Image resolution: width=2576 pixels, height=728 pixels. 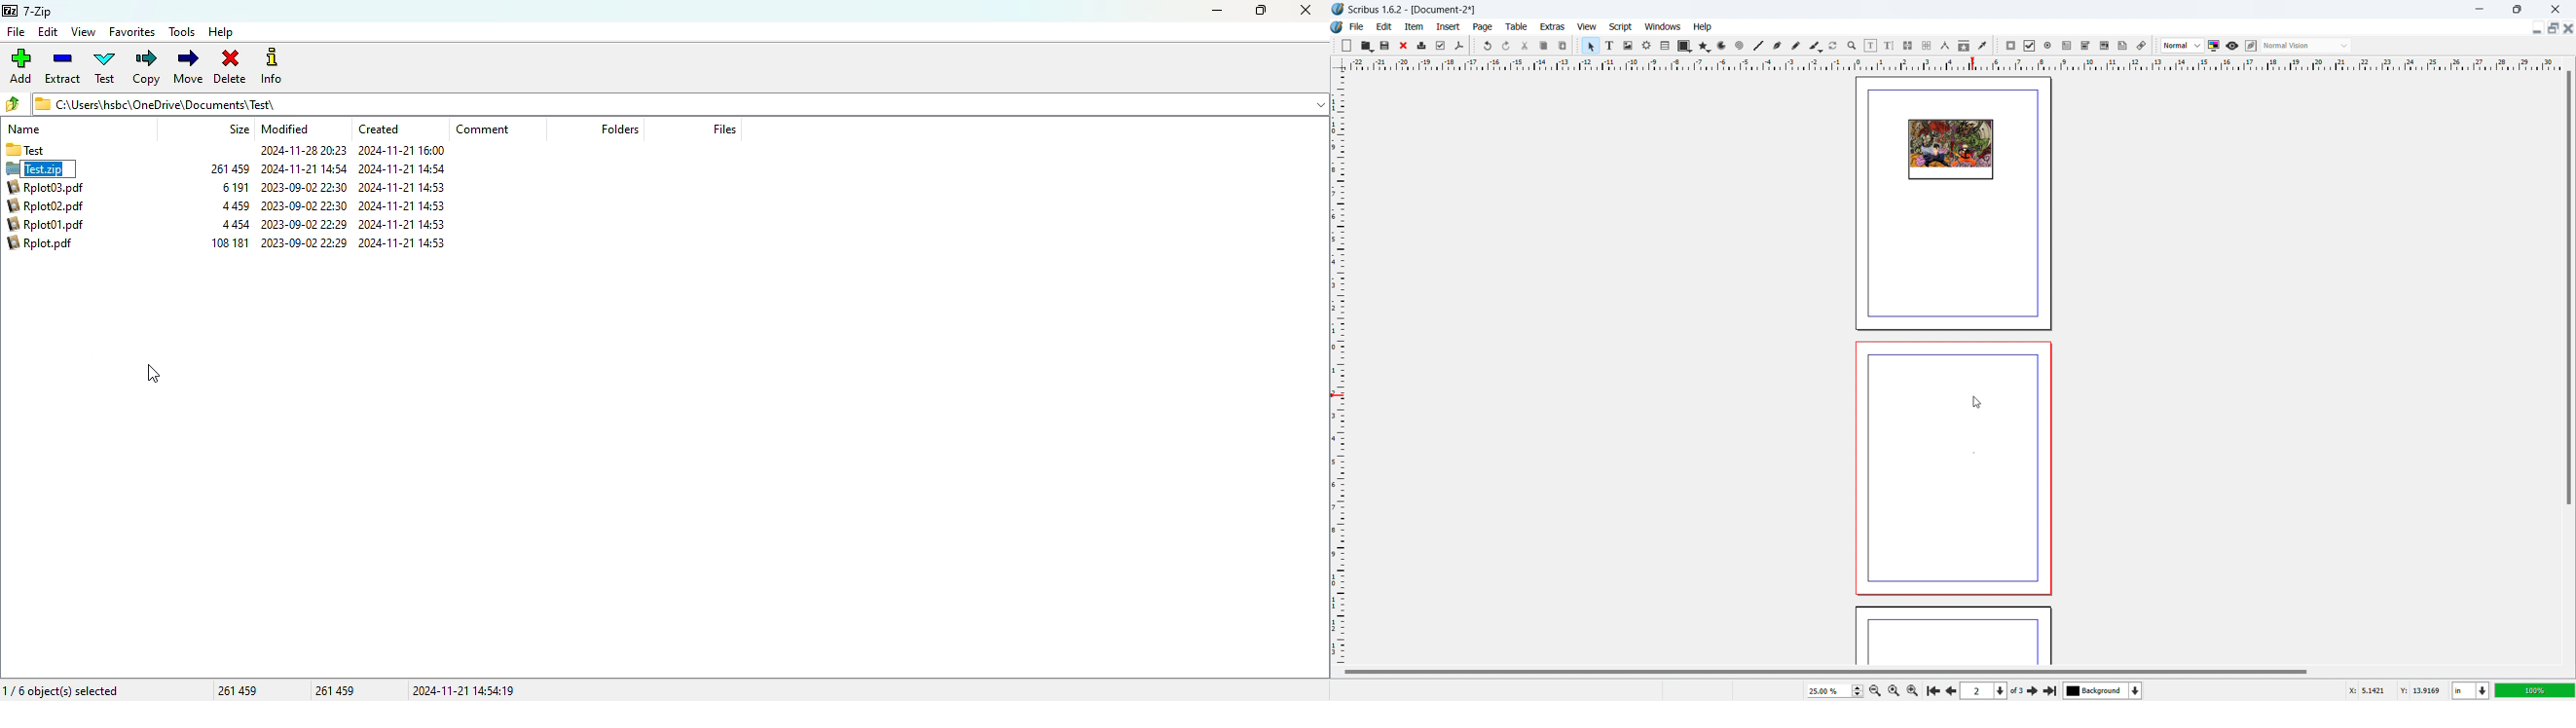 What do you see at coordinates (1449, 27) in the screenshot?
I see `insert` at bounding box center [1449, 27].